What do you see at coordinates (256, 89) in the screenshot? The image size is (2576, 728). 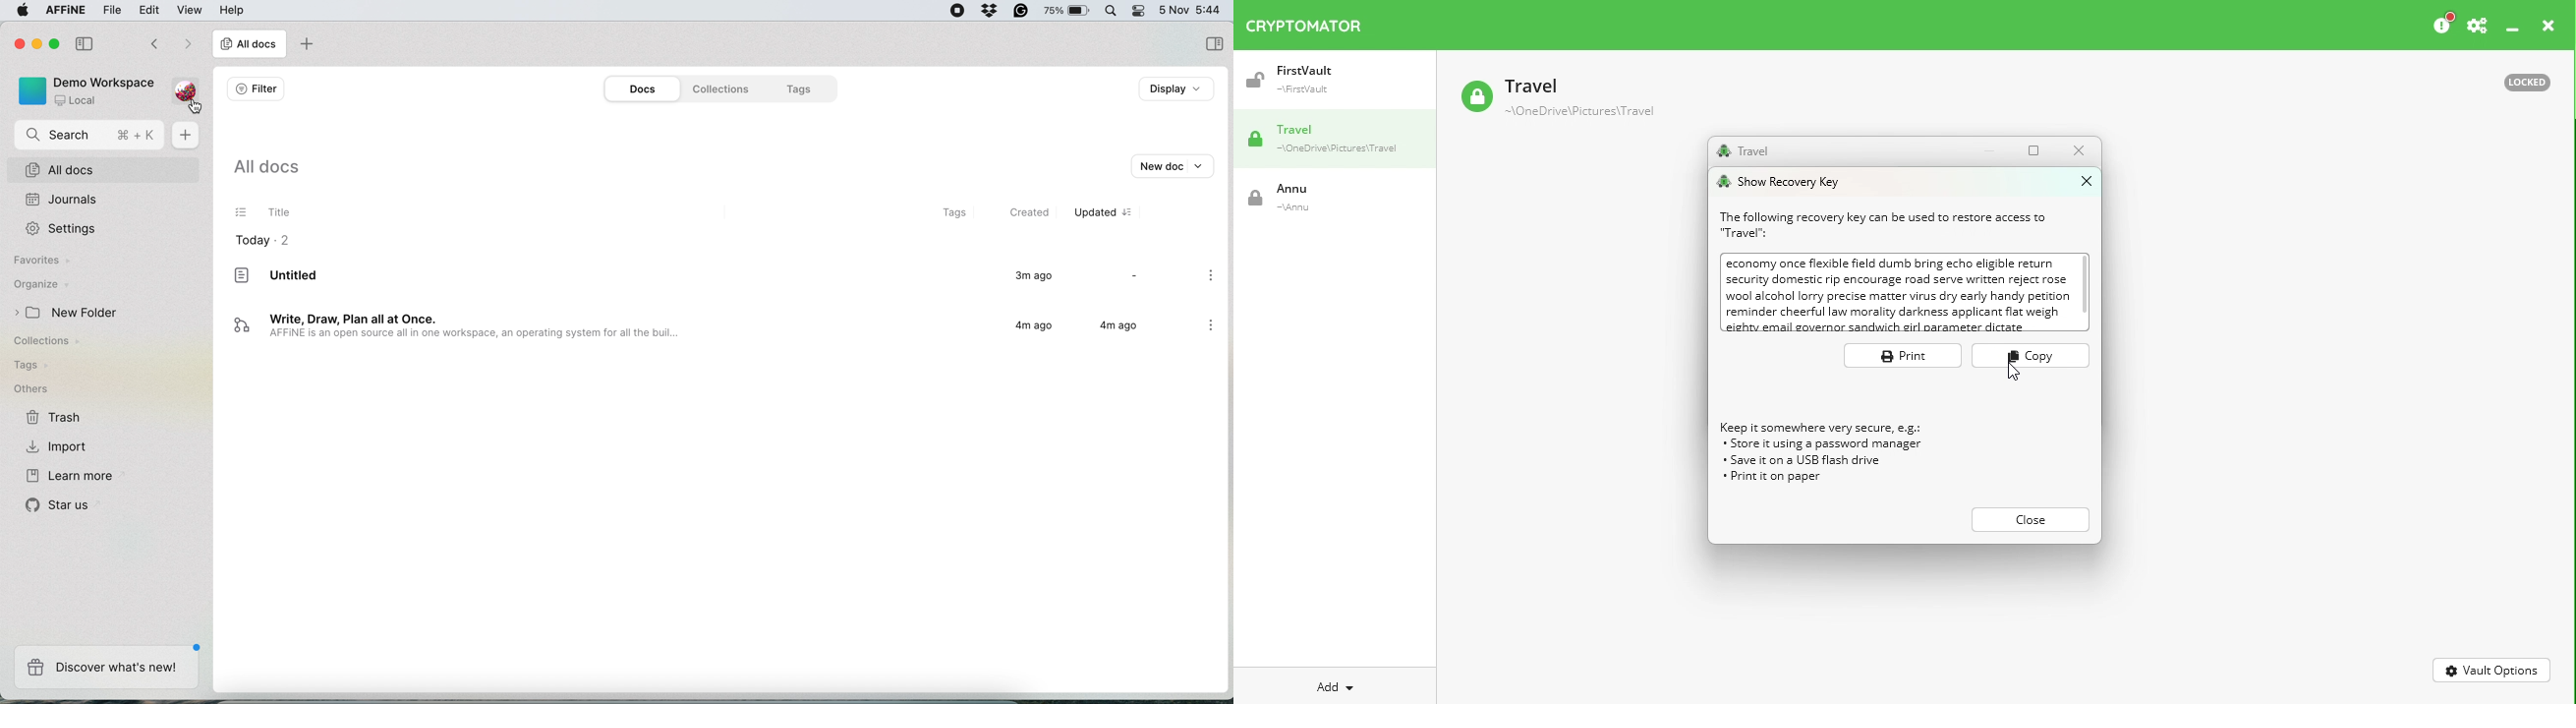 I see `filter` at bounding box center [256, 89].